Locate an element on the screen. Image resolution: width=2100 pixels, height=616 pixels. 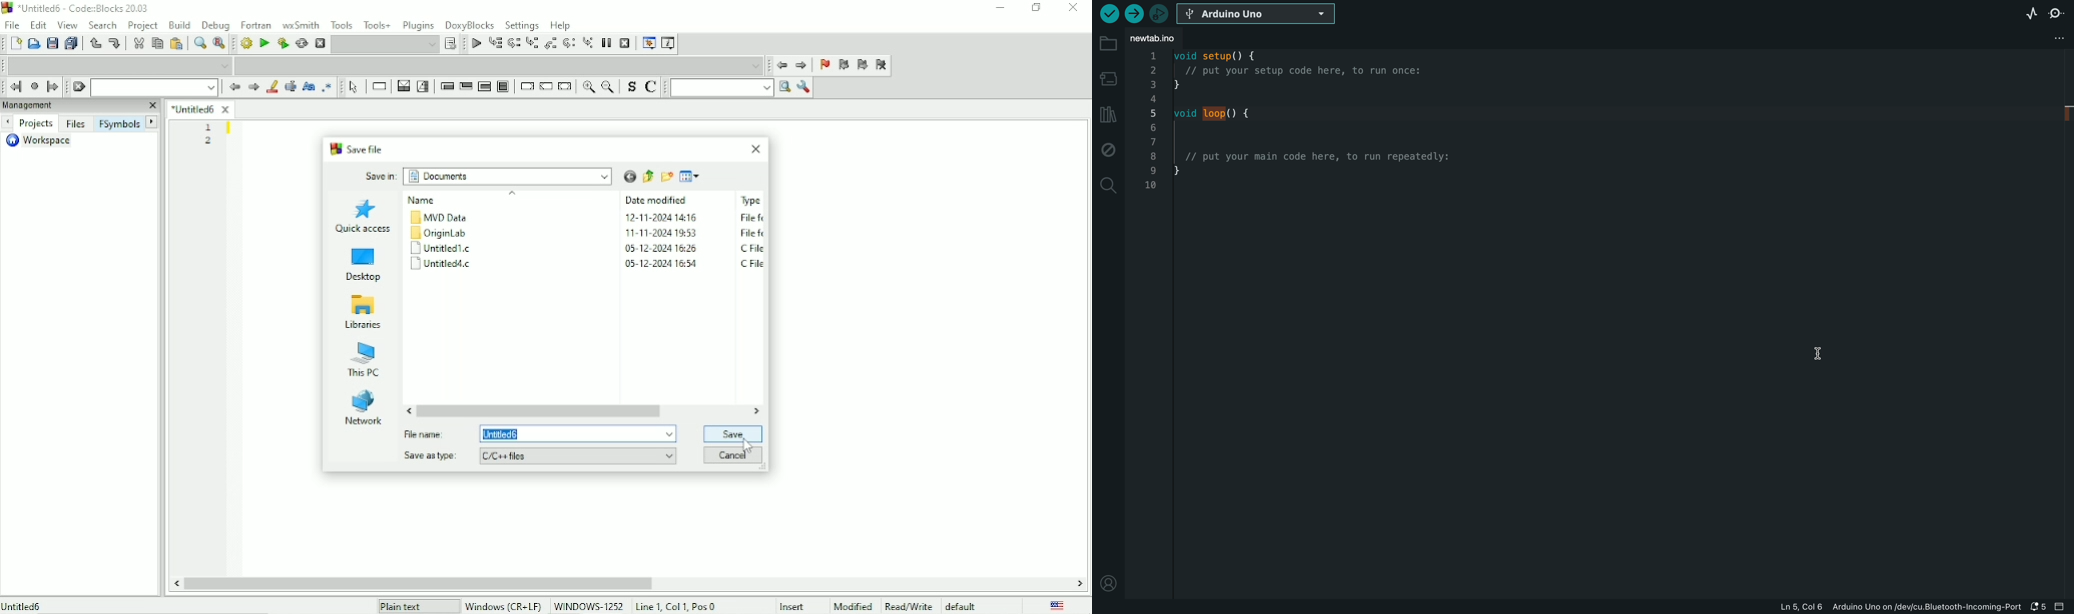
Next line is located at coordinates (513, 44).